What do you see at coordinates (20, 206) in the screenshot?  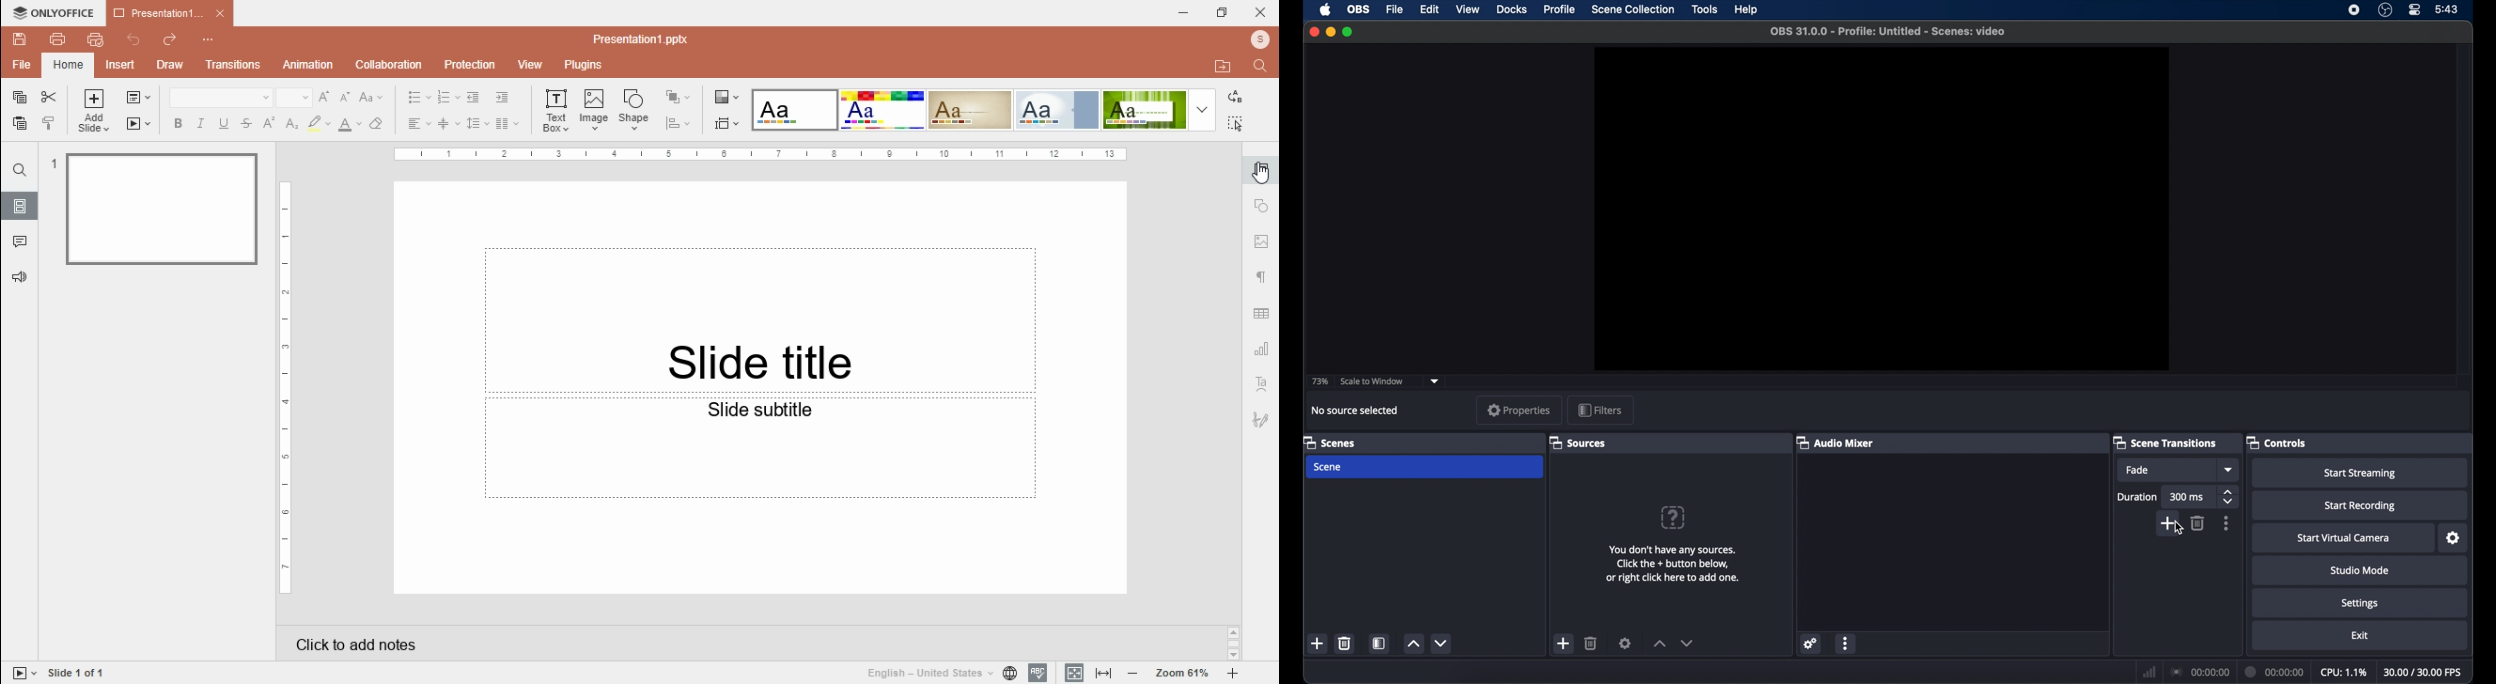 I see `slides` at bounding box center [20, 206].